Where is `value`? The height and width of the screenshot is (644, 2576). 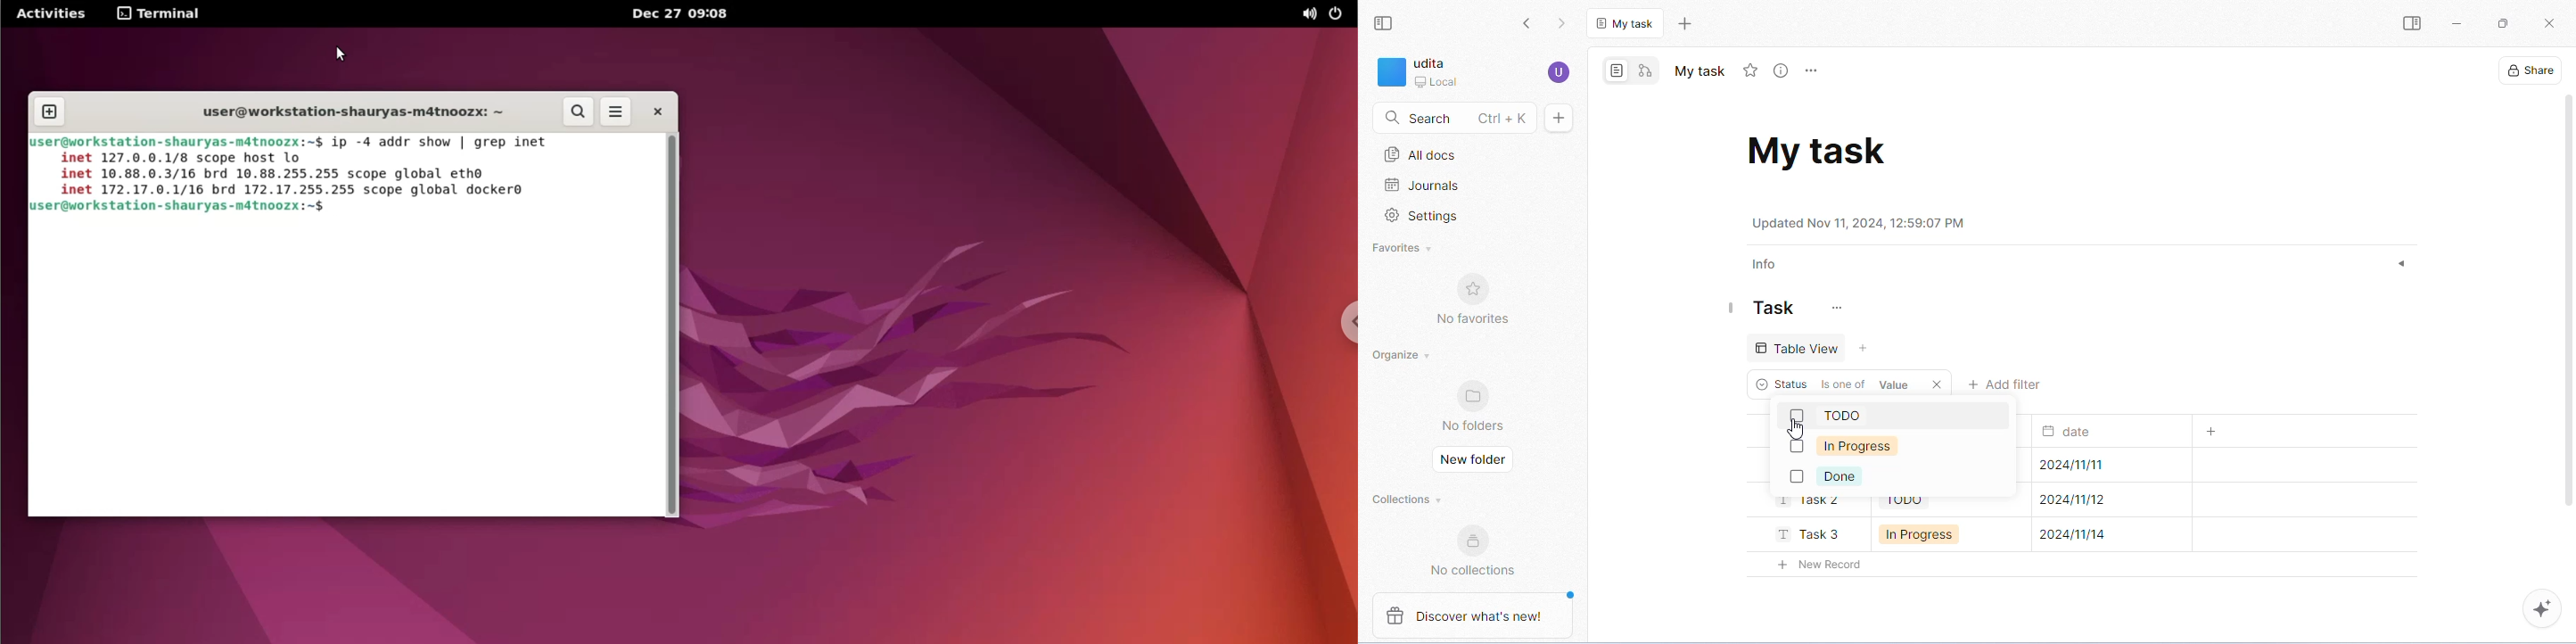
value is located at coordinates (1894, 384).